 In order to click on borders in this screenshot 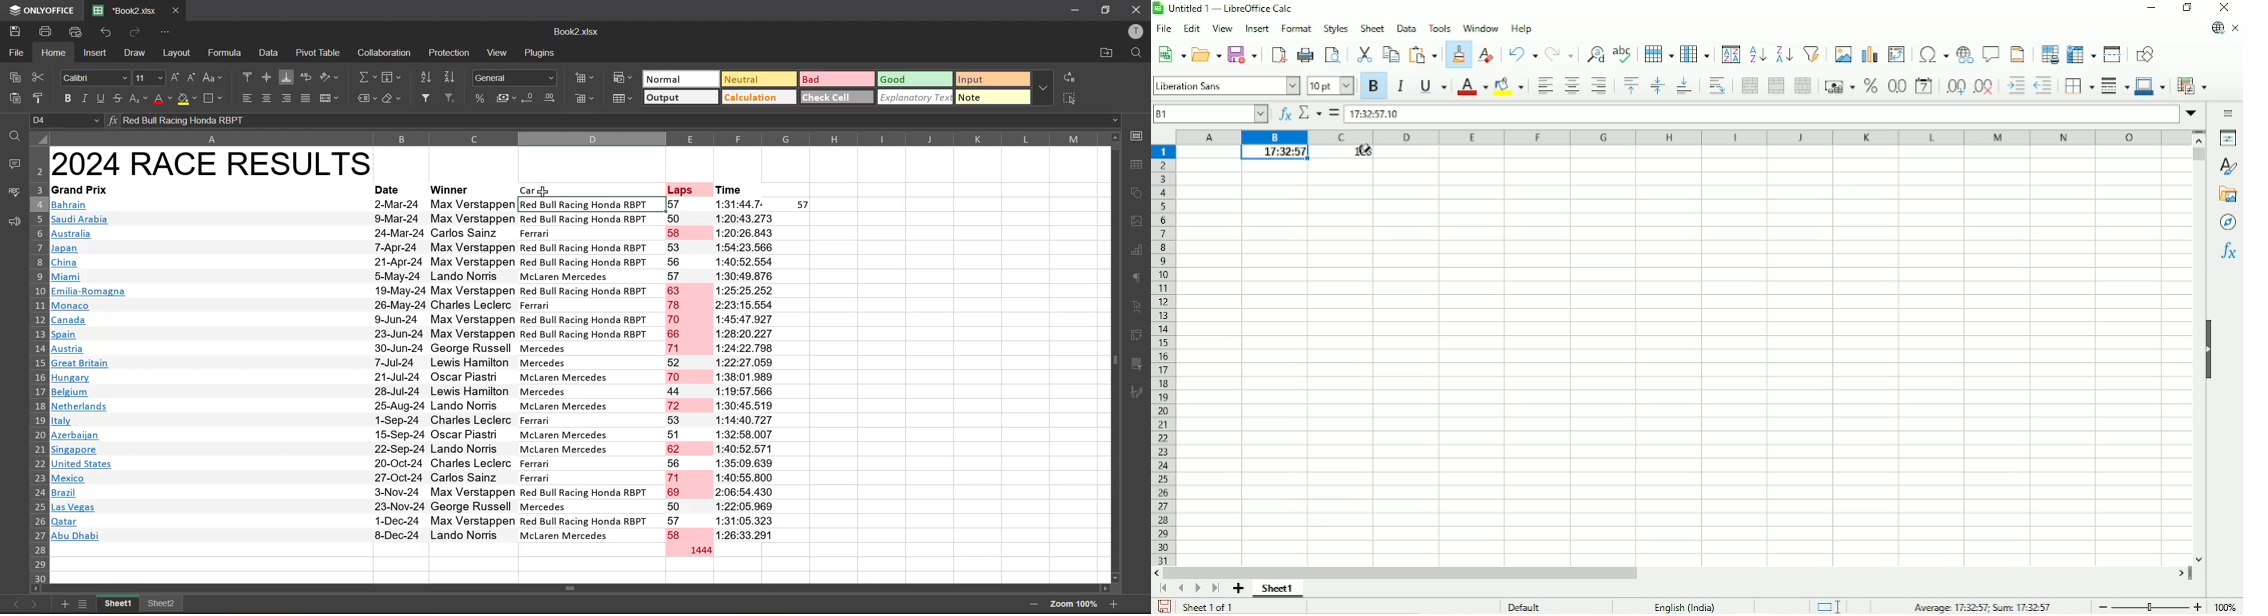, I will do `click(212, 98)`.